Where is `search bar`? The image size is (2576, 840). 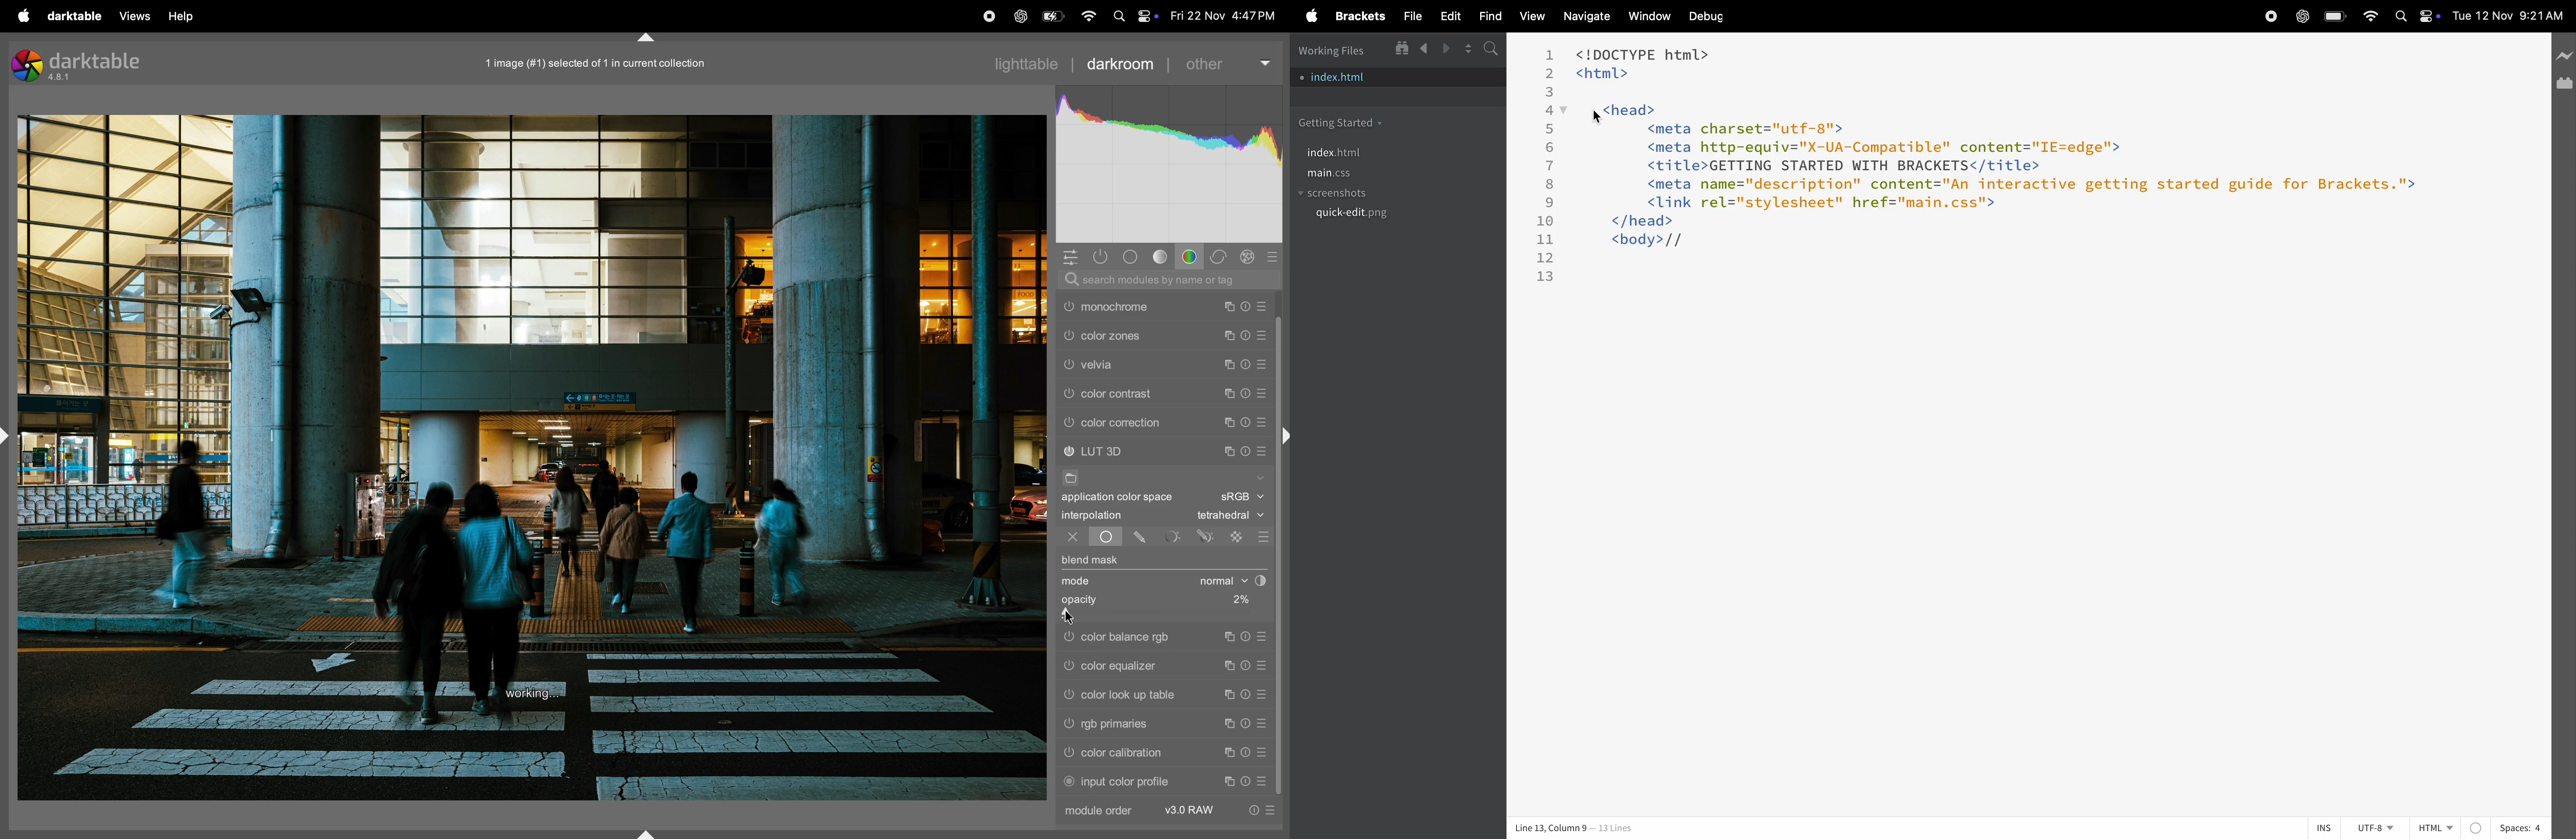
search bar is located at coordinates (1172, 280).